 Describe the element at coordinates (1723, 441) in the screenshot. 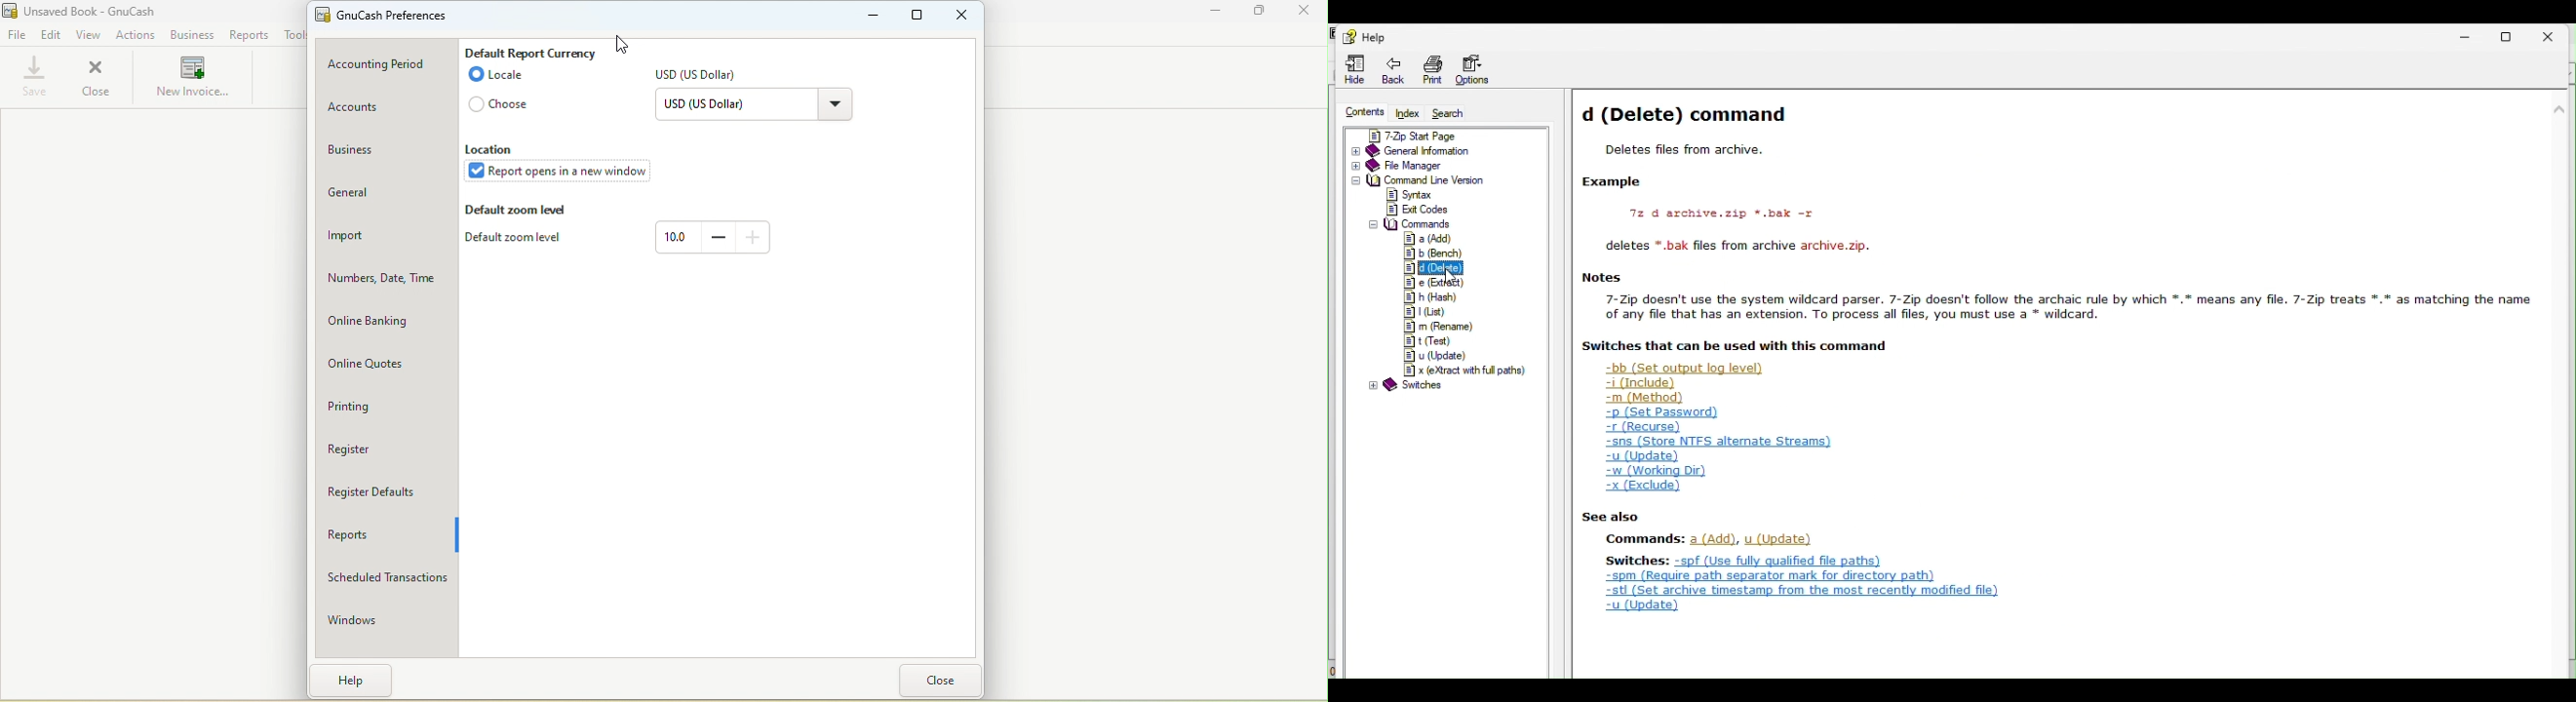

I see `-ens (Store NTFS alternate Streams)` at that location.